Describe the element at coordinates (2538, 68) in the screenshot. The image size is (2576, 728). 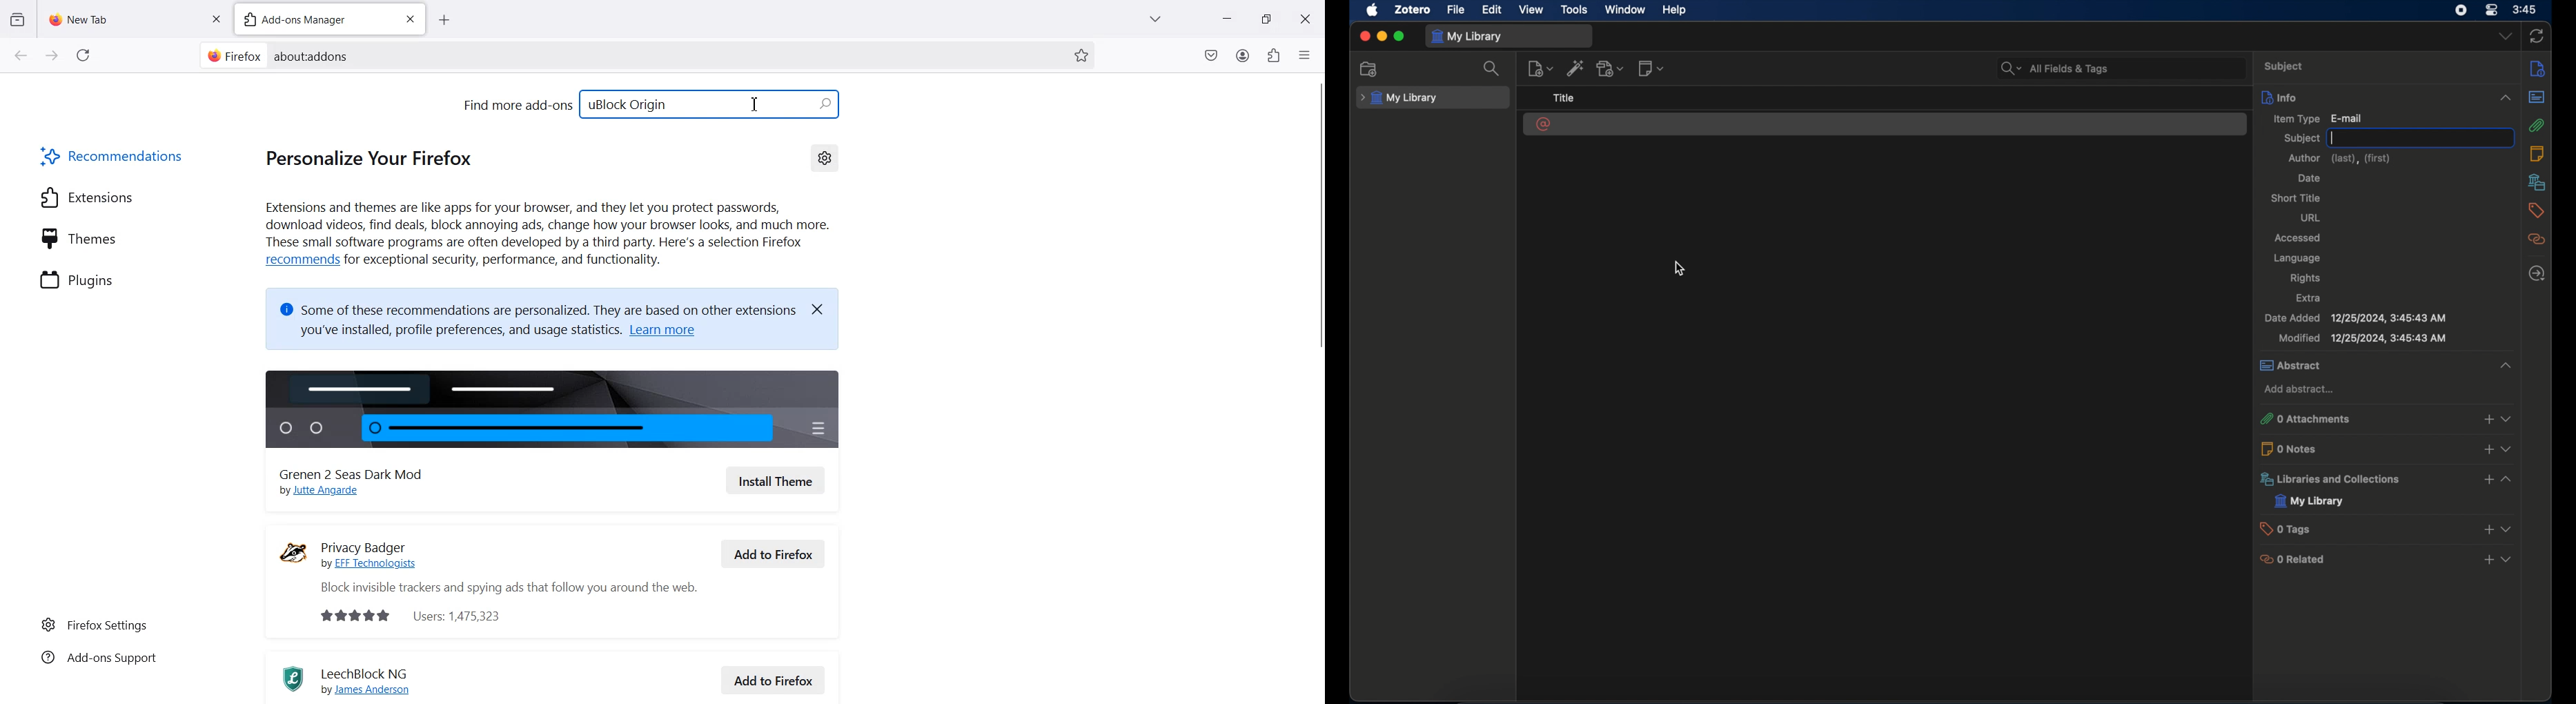
I see `info` at that location.